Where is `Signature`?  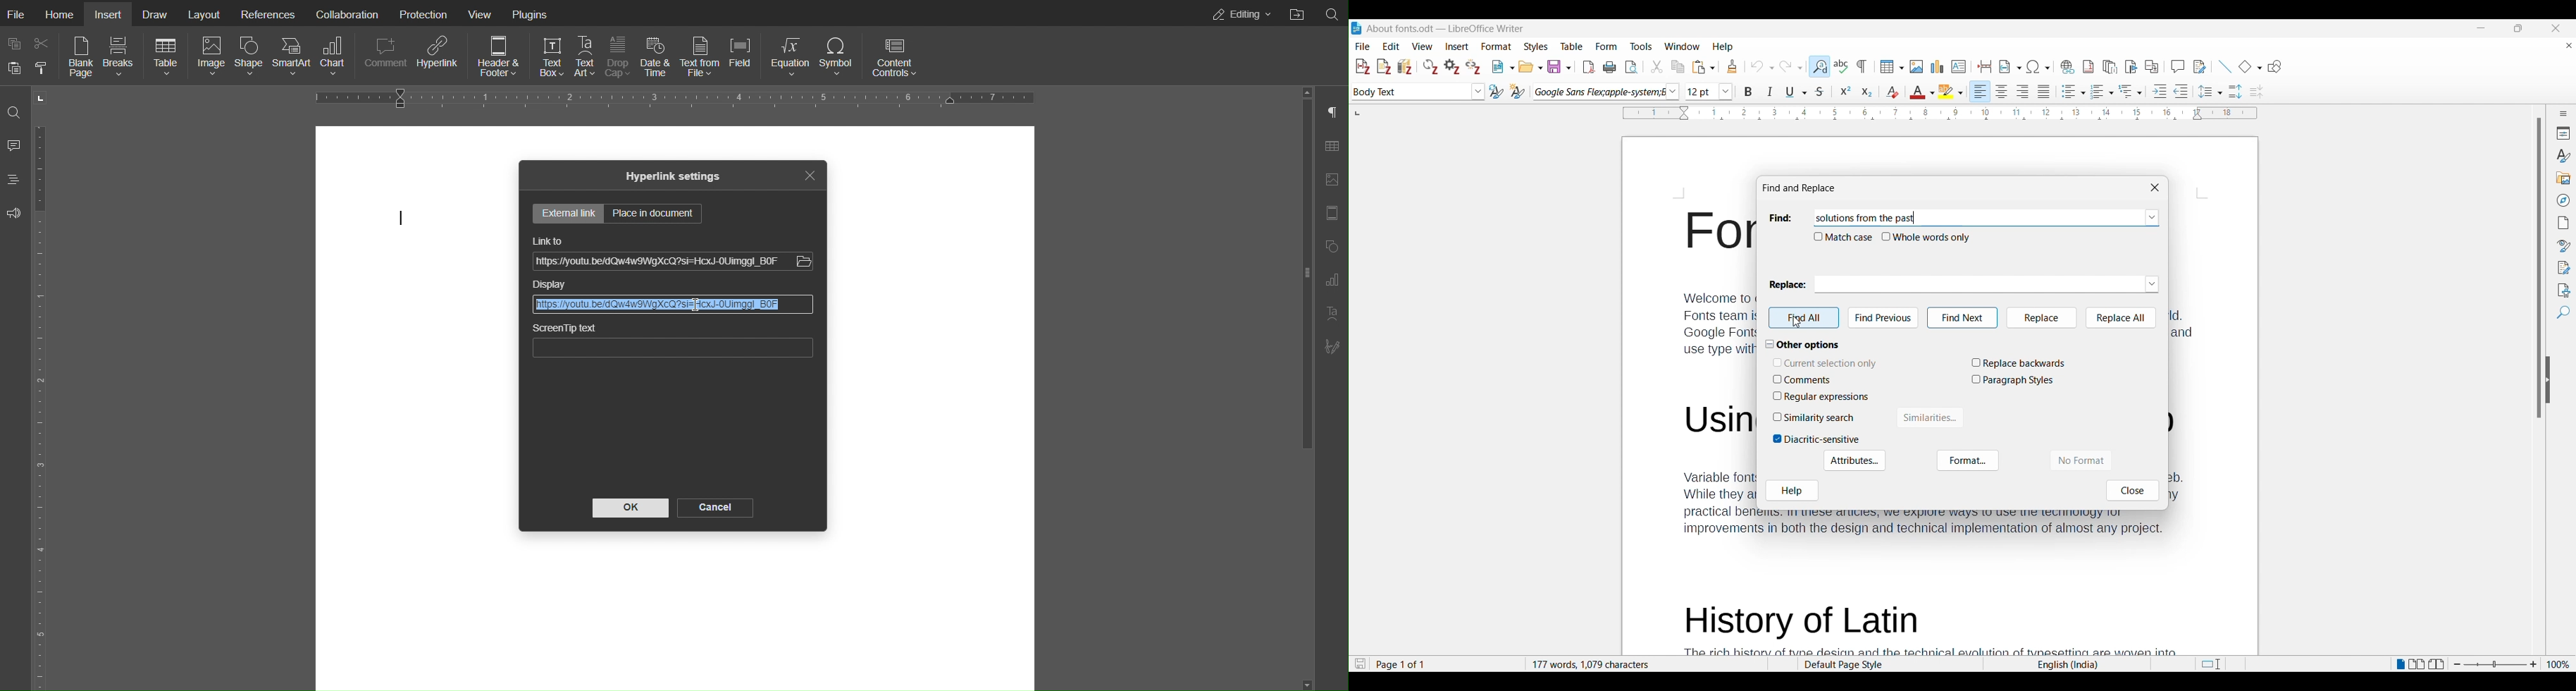 Signature is located at coordinates (1332, 346).